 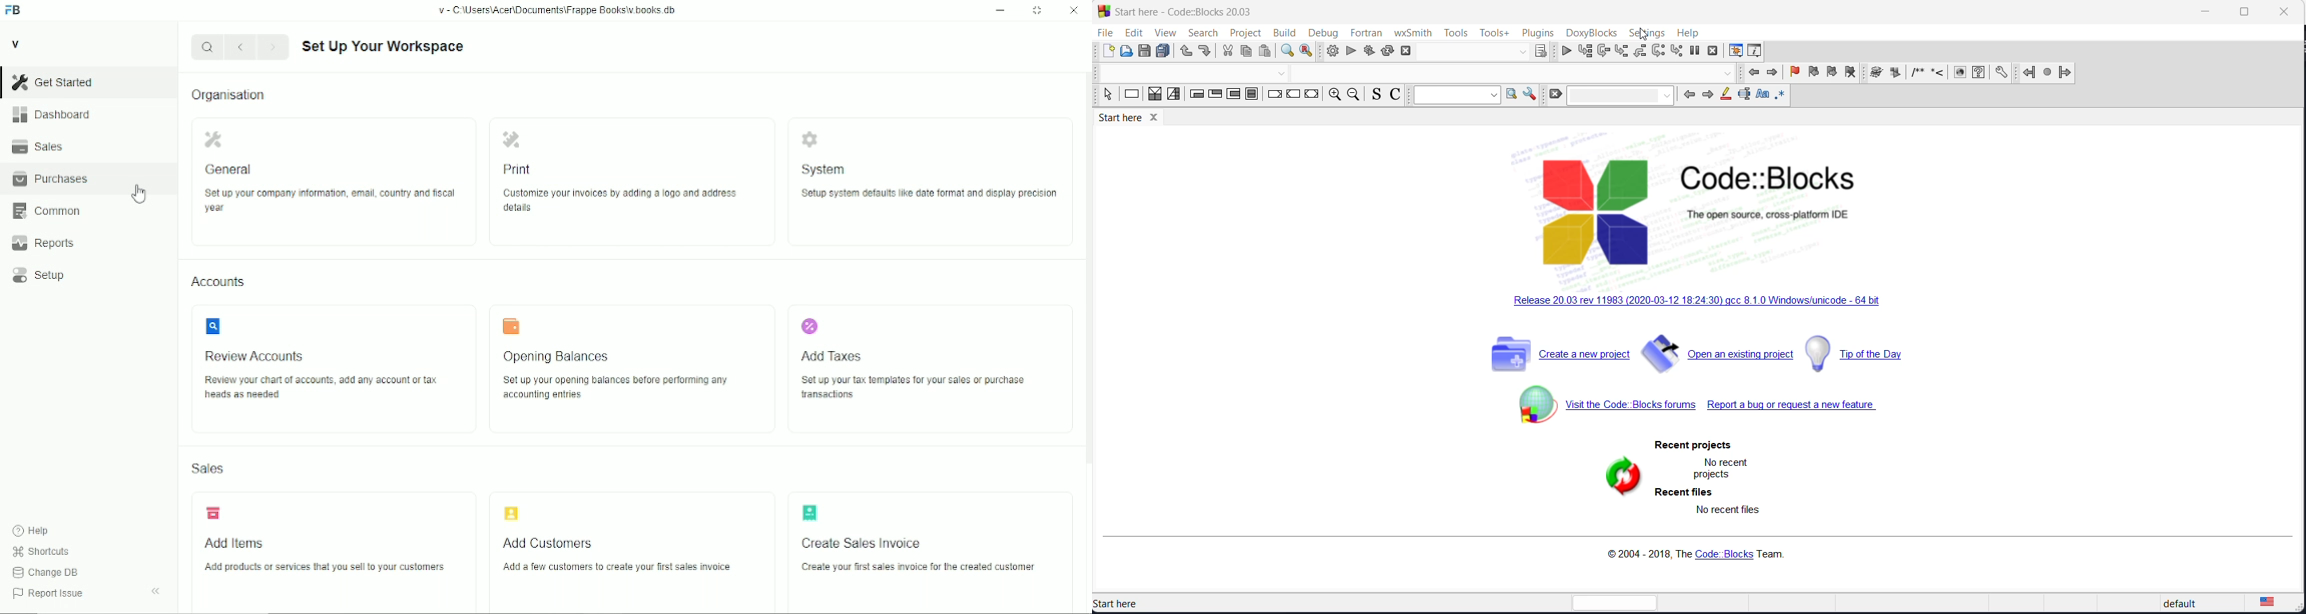 What do you see at coordinates (2066, 74) in the screenshot?
I see `jump forward` at bounding box center [2066, 74].